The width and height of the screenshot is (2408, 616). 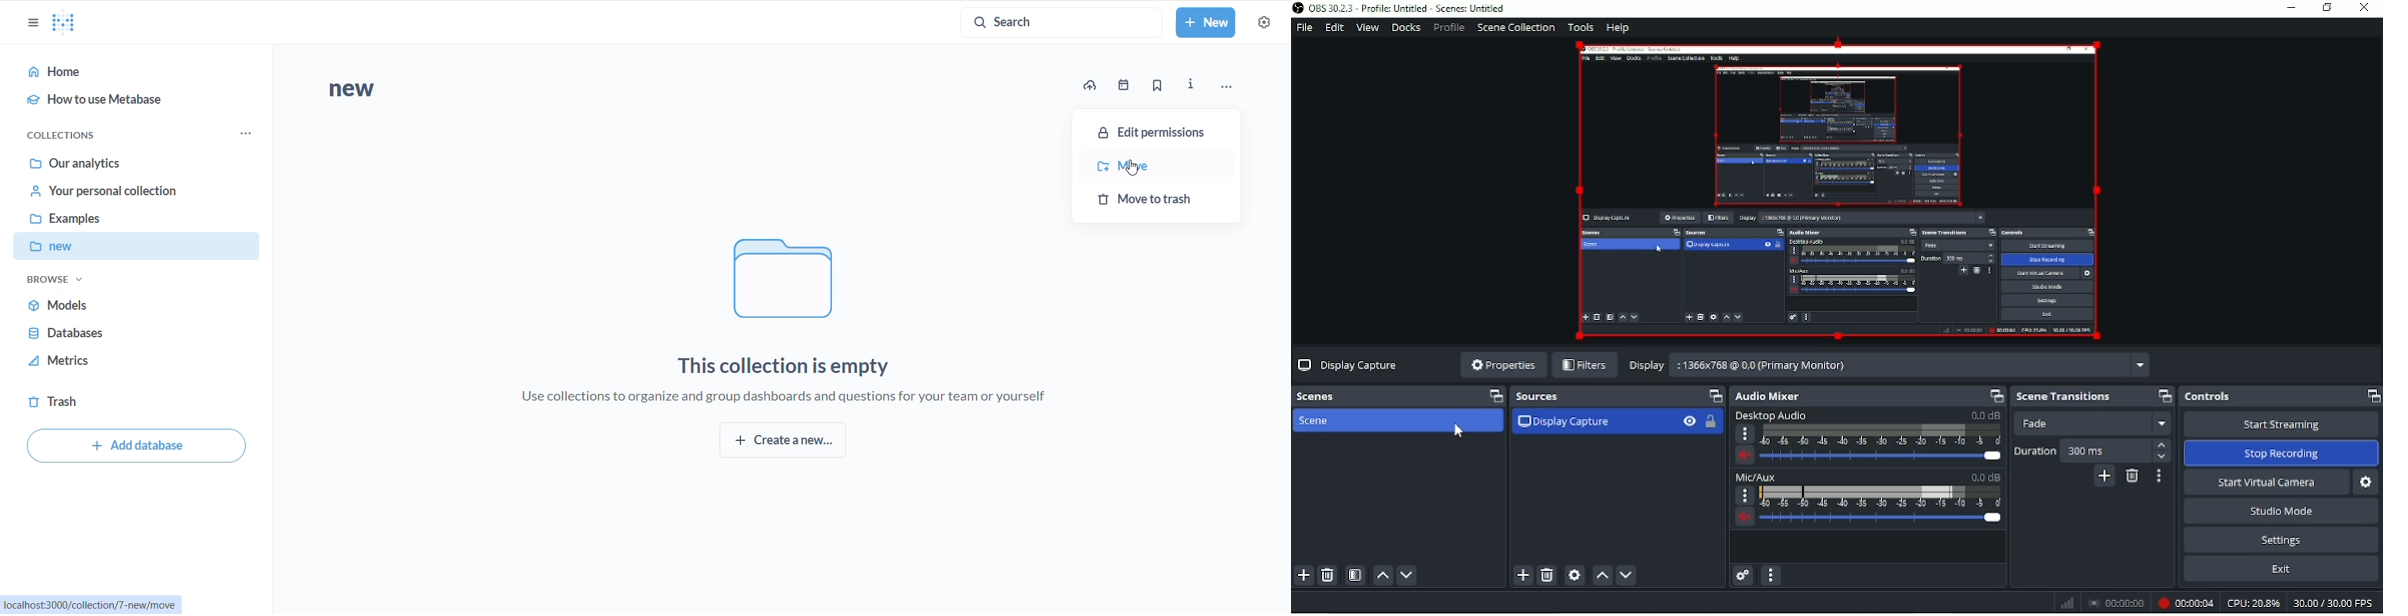 What do you see at coordinates (790, 443) in the screenshot?
I see `create new` at bounding box center [790, 443].